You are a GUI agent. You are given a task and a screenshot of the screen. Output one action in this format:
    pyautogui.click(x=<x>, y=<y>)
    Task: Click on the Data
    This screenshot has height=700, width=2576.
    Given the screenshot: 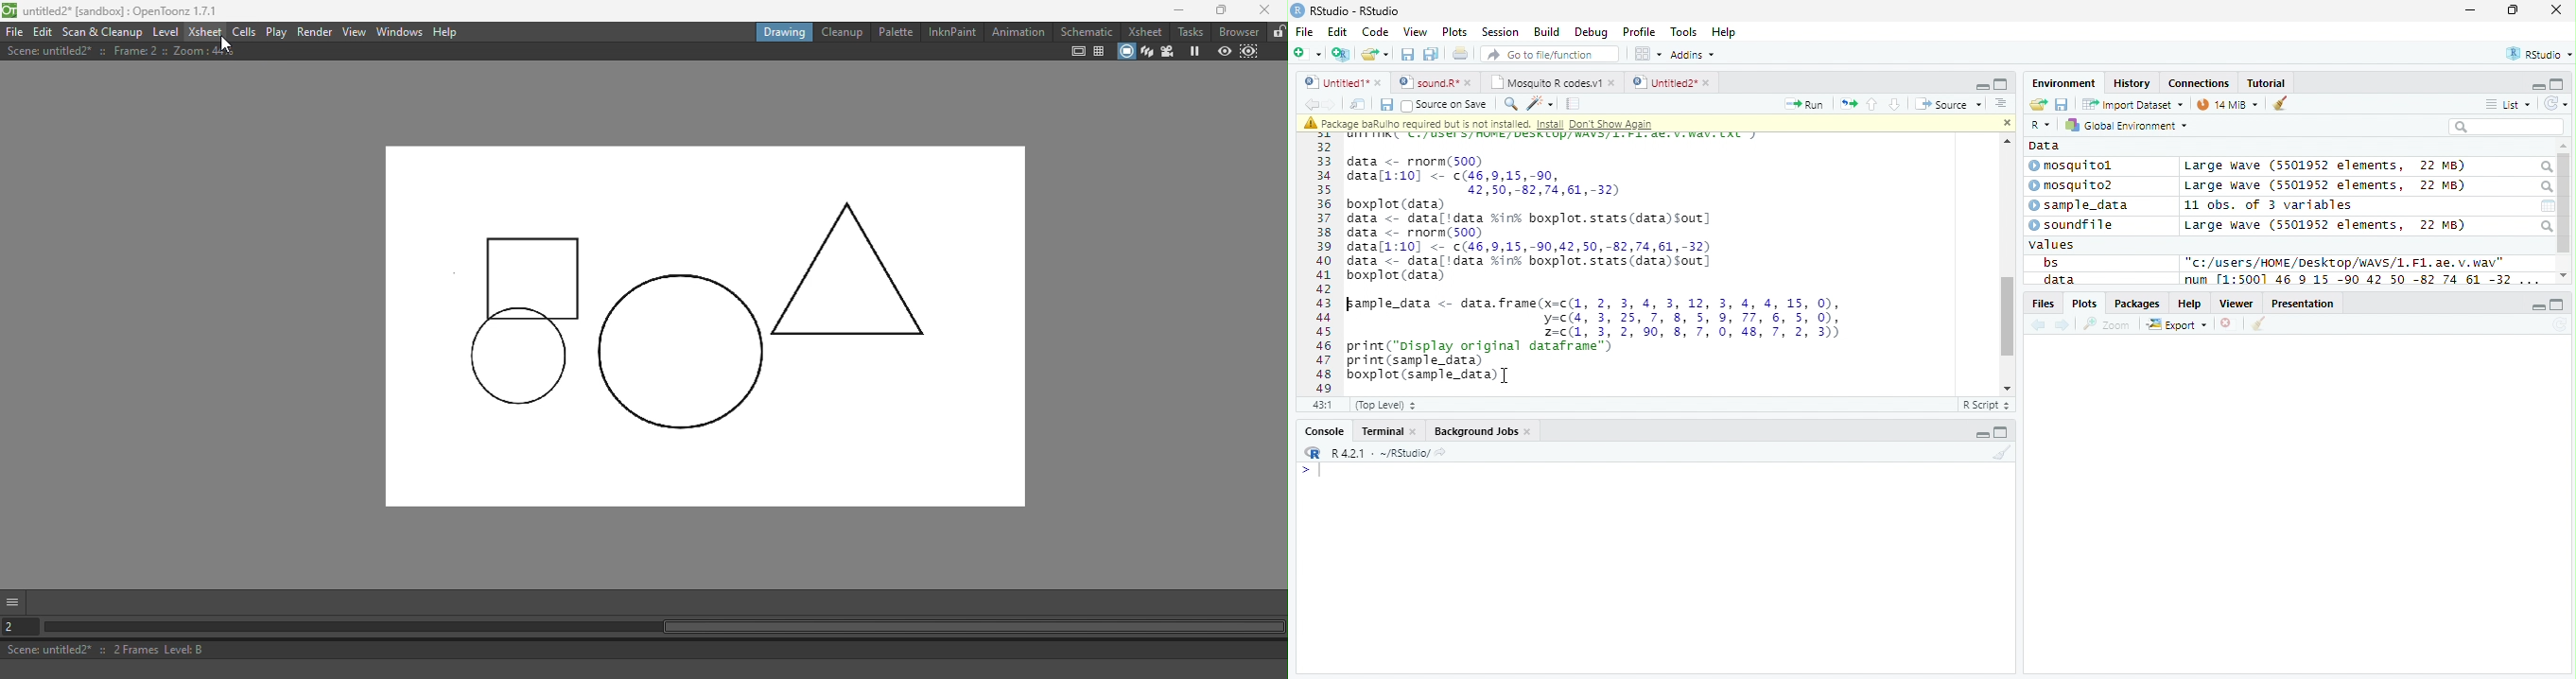 What is the action you would take?
    pyautogui.click(x=2045, y=146)
    